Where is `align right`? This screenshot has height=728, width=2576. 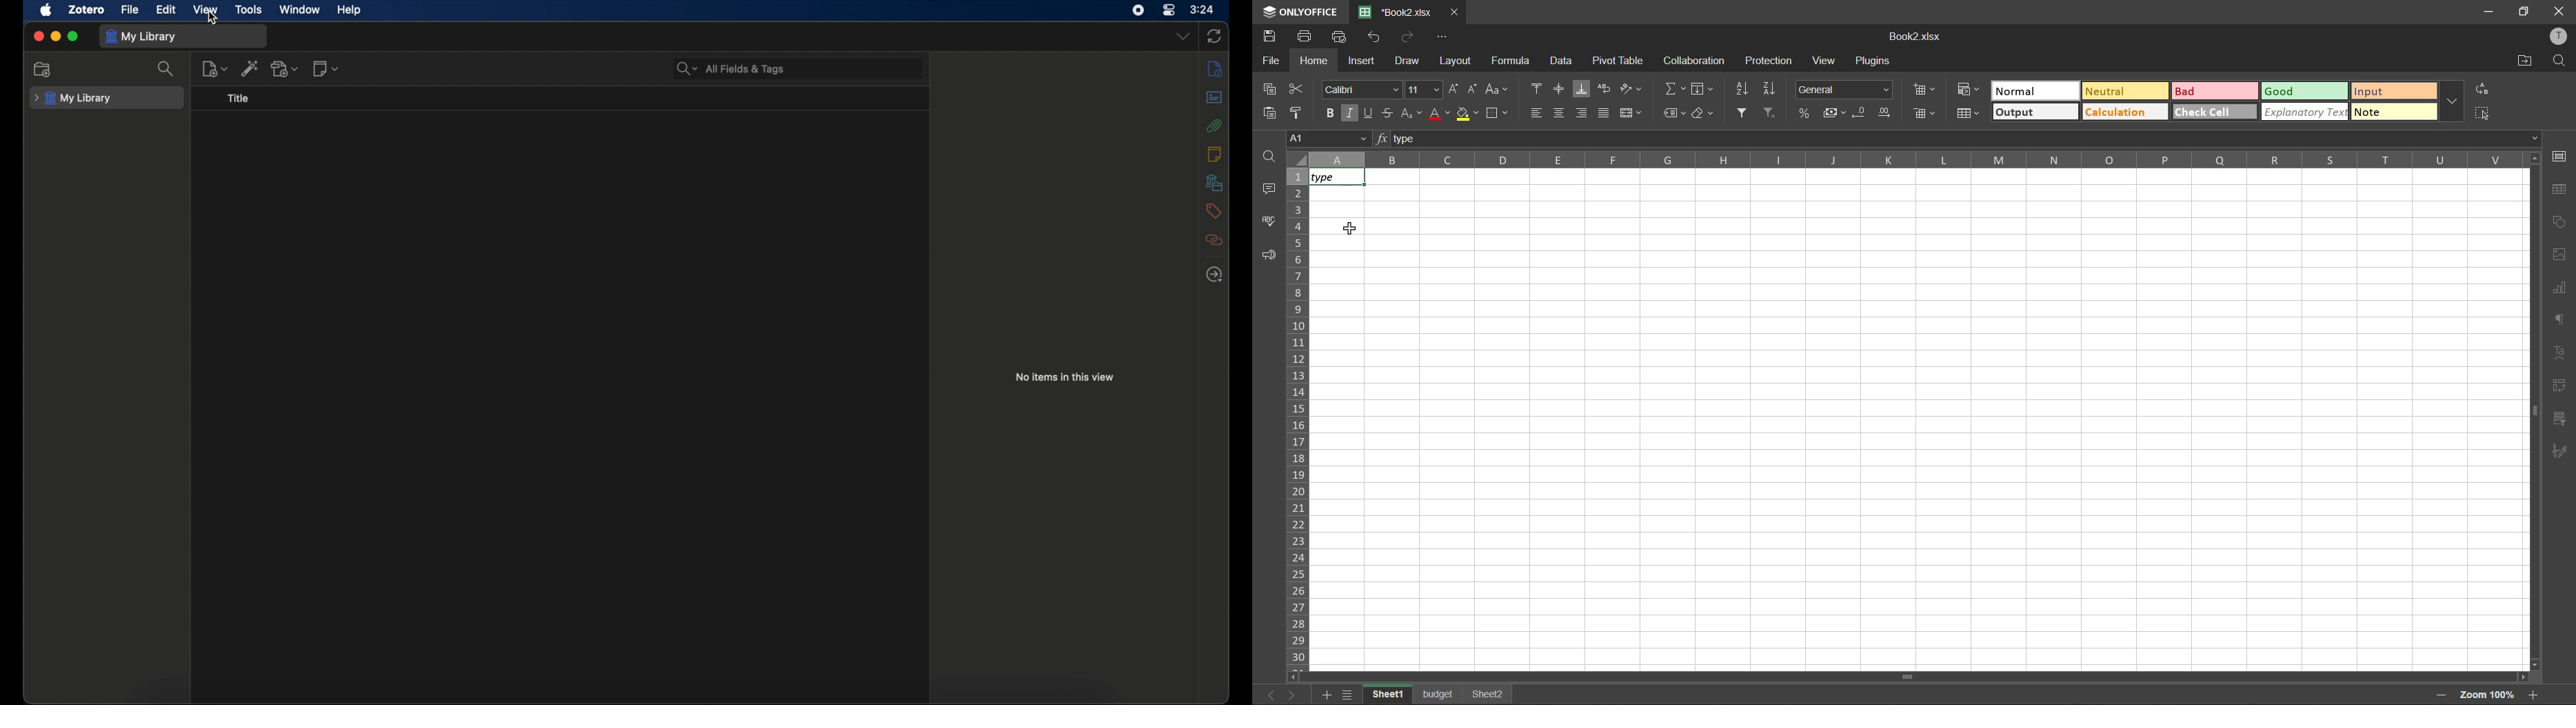
align right is located at coordinates (1581, 112).